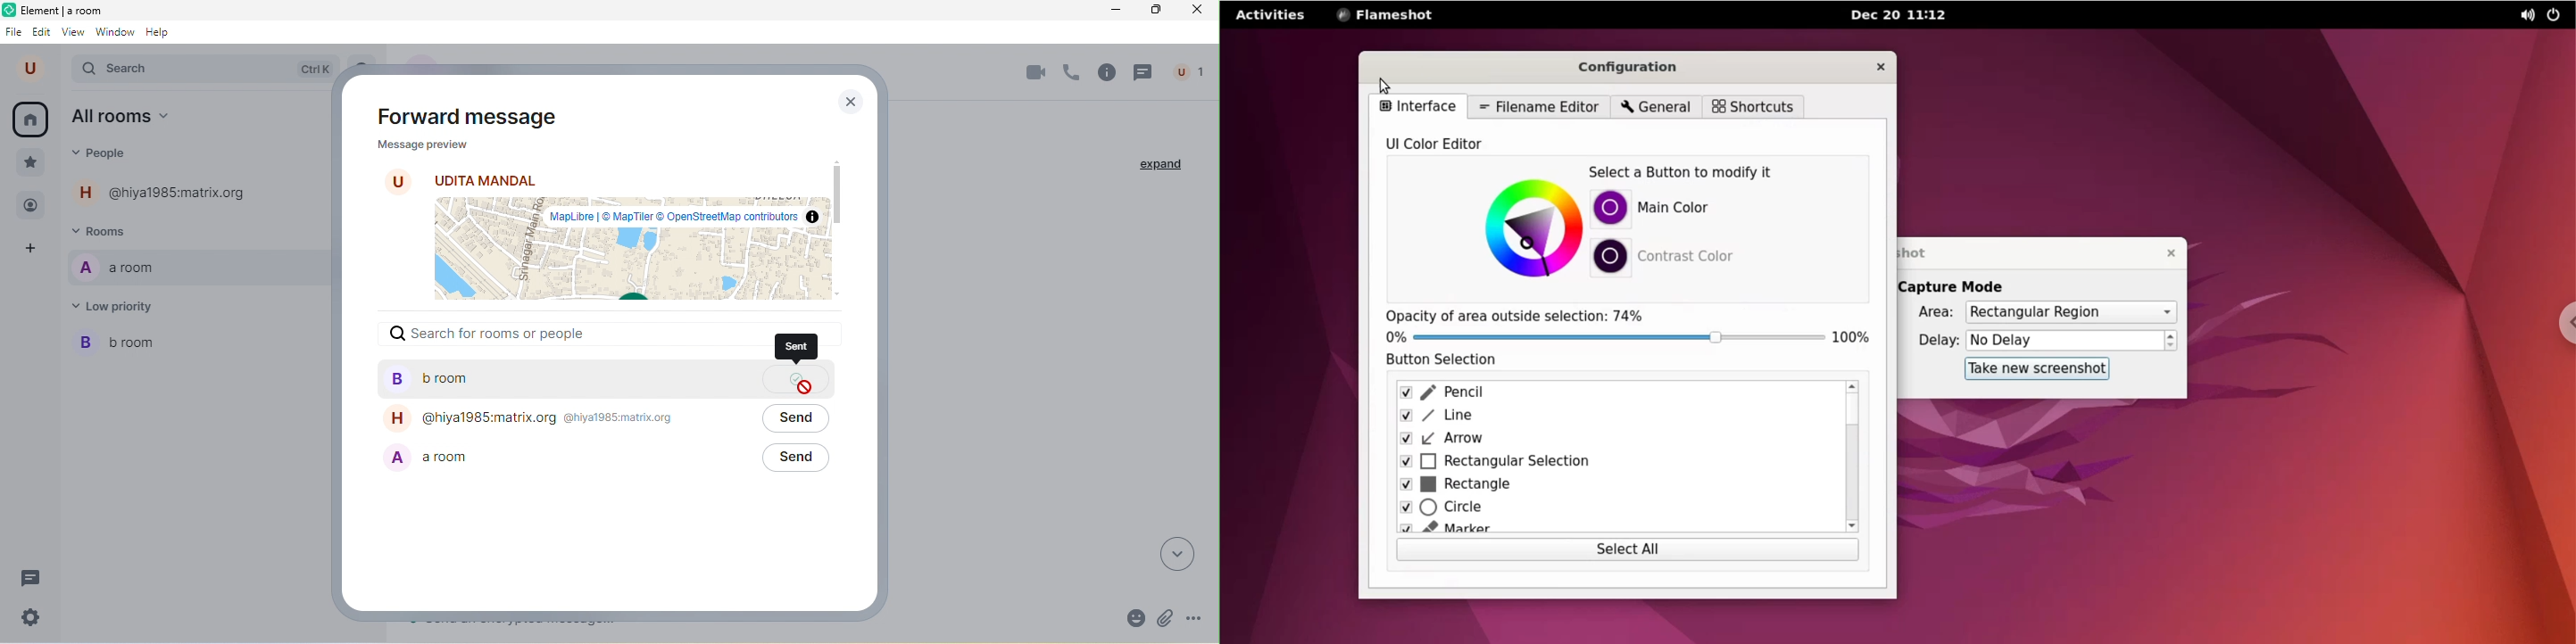 The height and width of the screenshot is (644, 2576). Describe the element at coordinates (72, 32) in the screenshot. I see `view` at that location.